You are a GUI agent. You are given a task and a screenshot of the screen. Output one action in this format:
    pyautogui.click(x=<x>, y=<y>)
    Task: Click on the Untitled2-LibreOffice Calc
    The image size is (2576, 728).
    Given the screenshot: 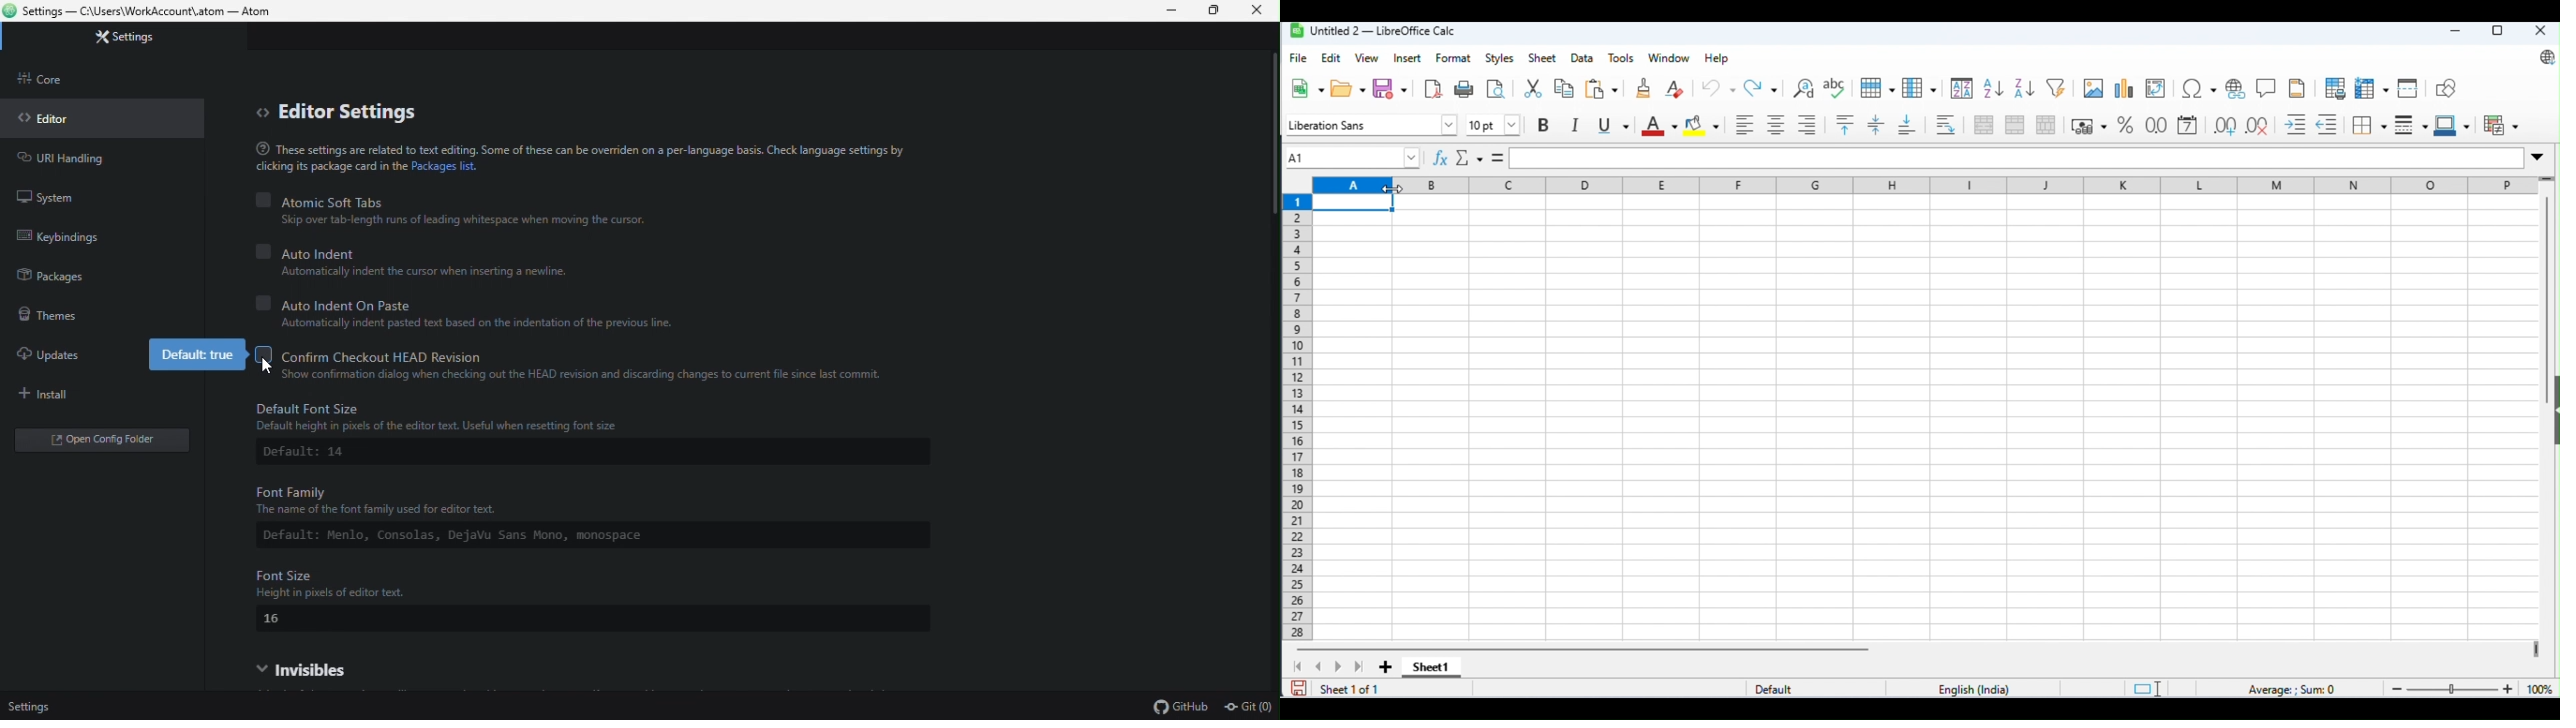 What is the action you would take?
    pyautogui.click(x=1374, y=29)
    